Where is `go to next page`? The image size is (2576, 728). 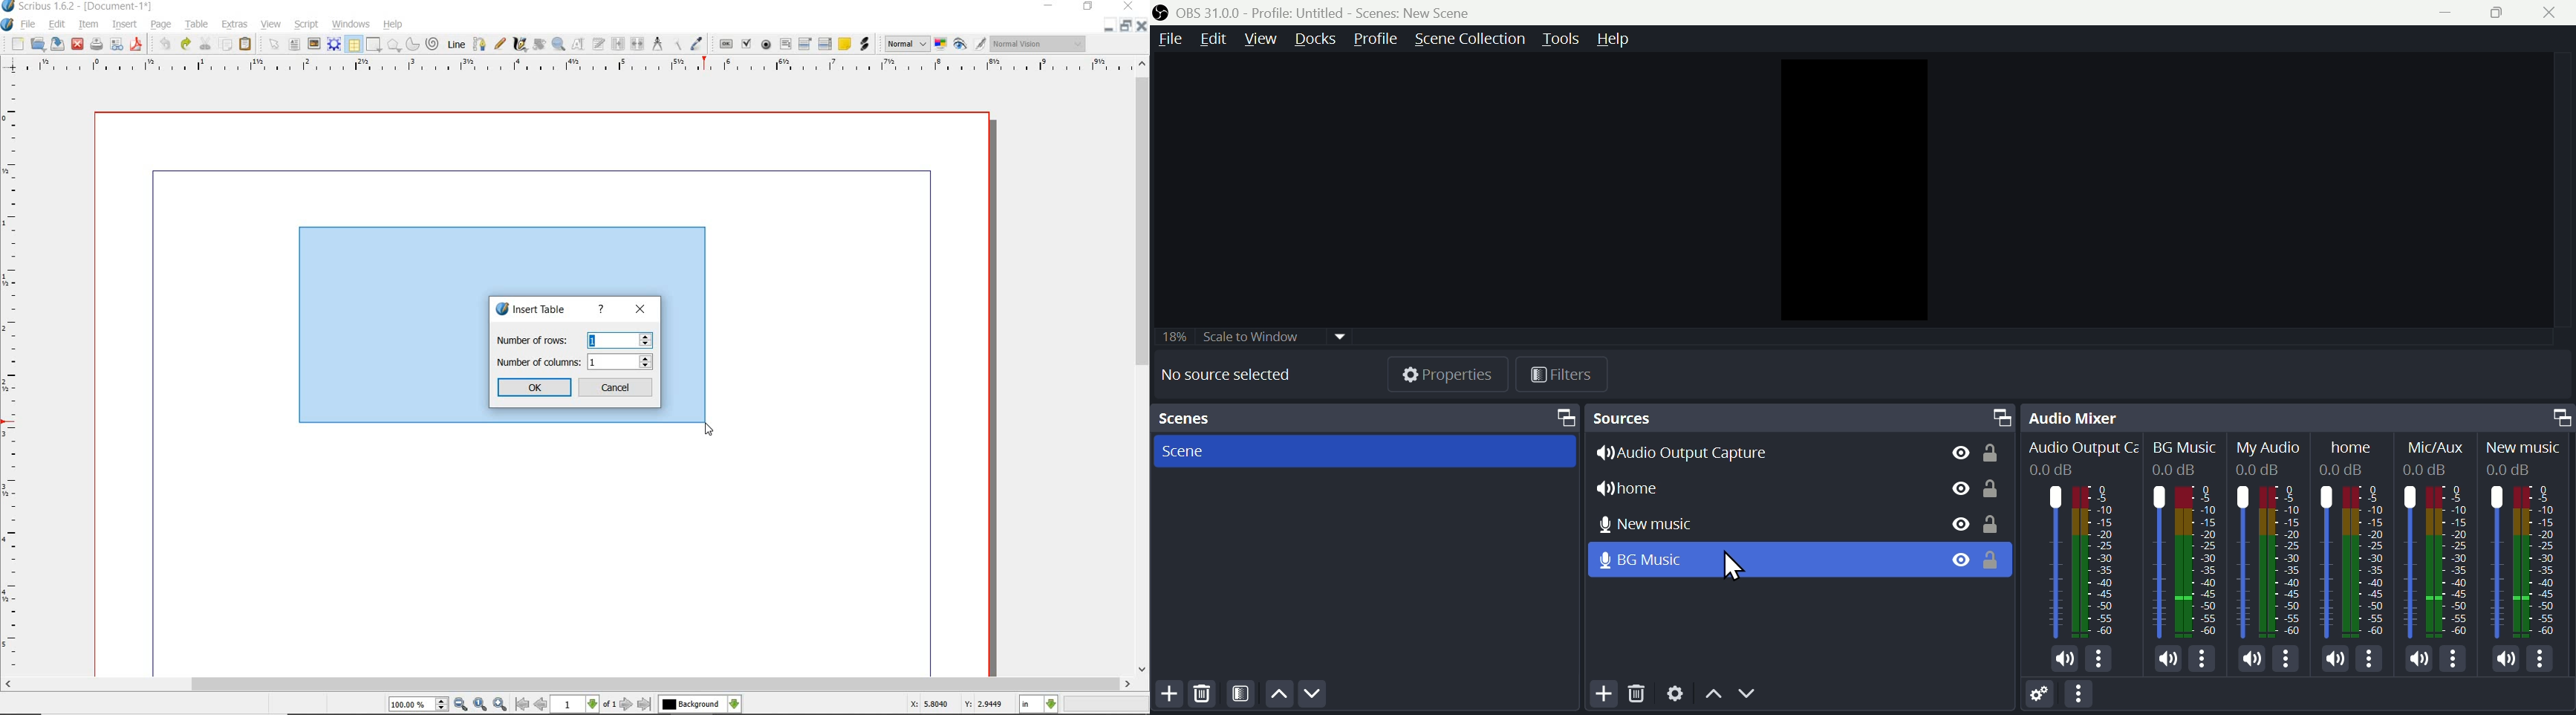
go to next page is located at coordinates (626, 704).